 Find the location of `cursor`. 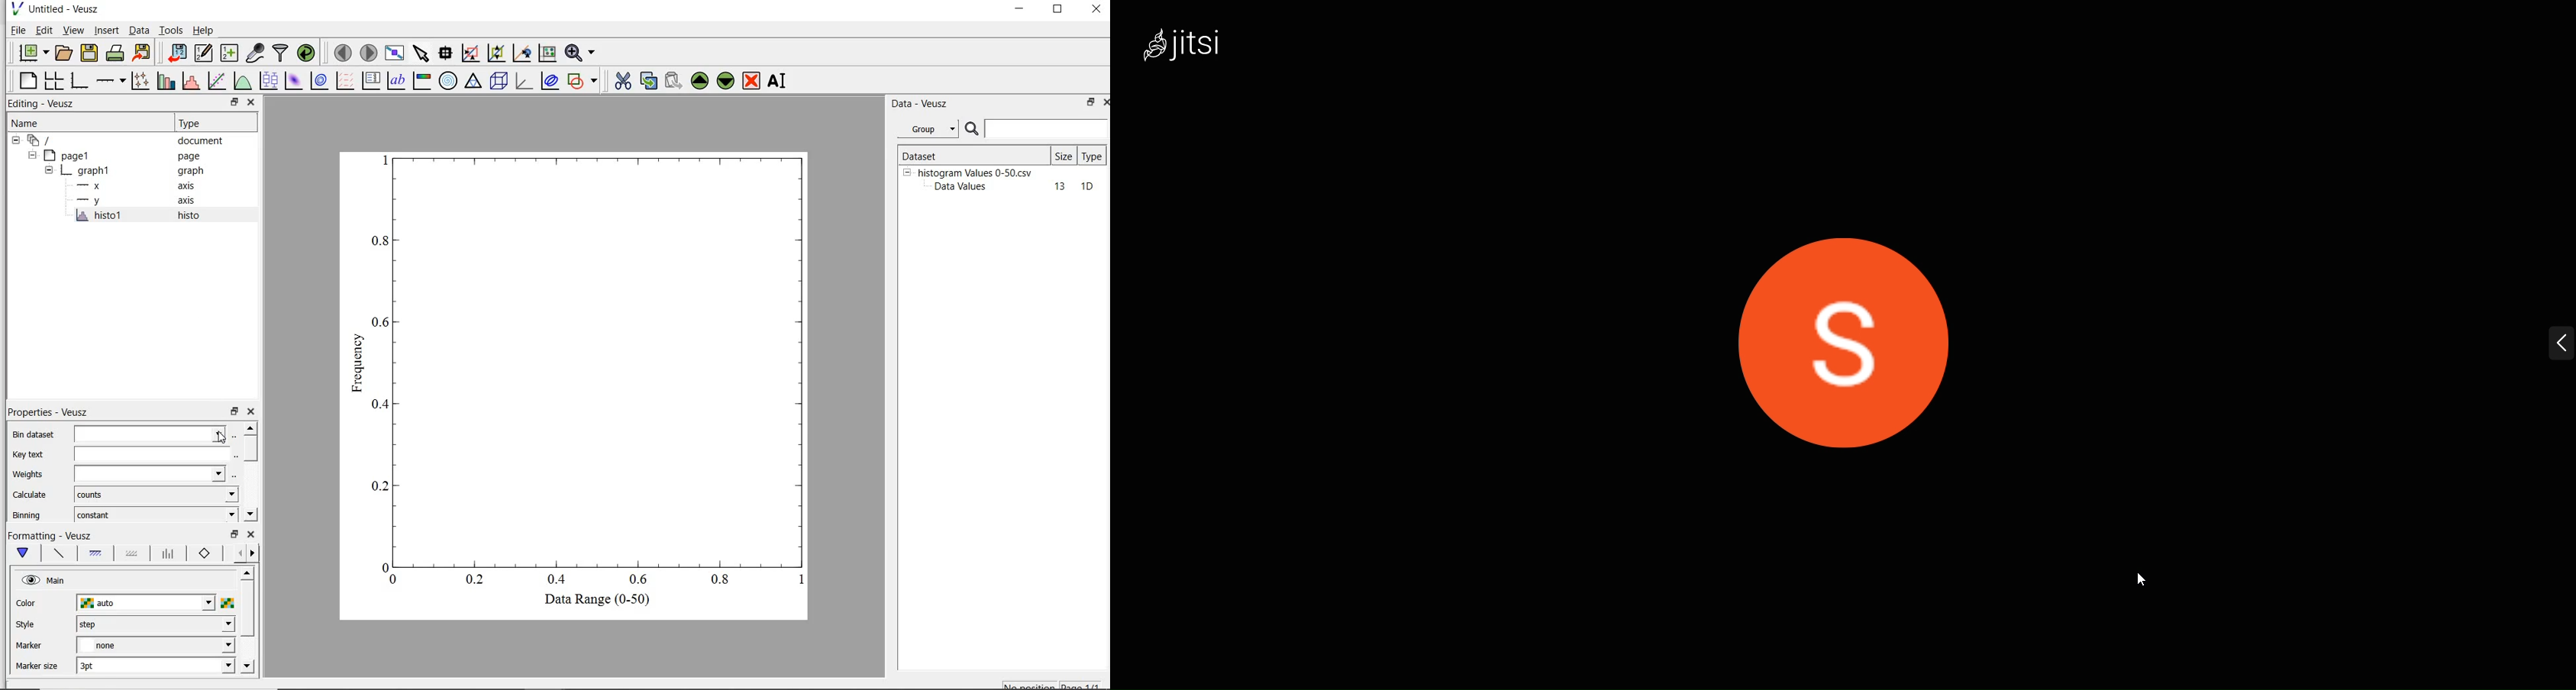

cursor is located at coordinates (2146, 582).